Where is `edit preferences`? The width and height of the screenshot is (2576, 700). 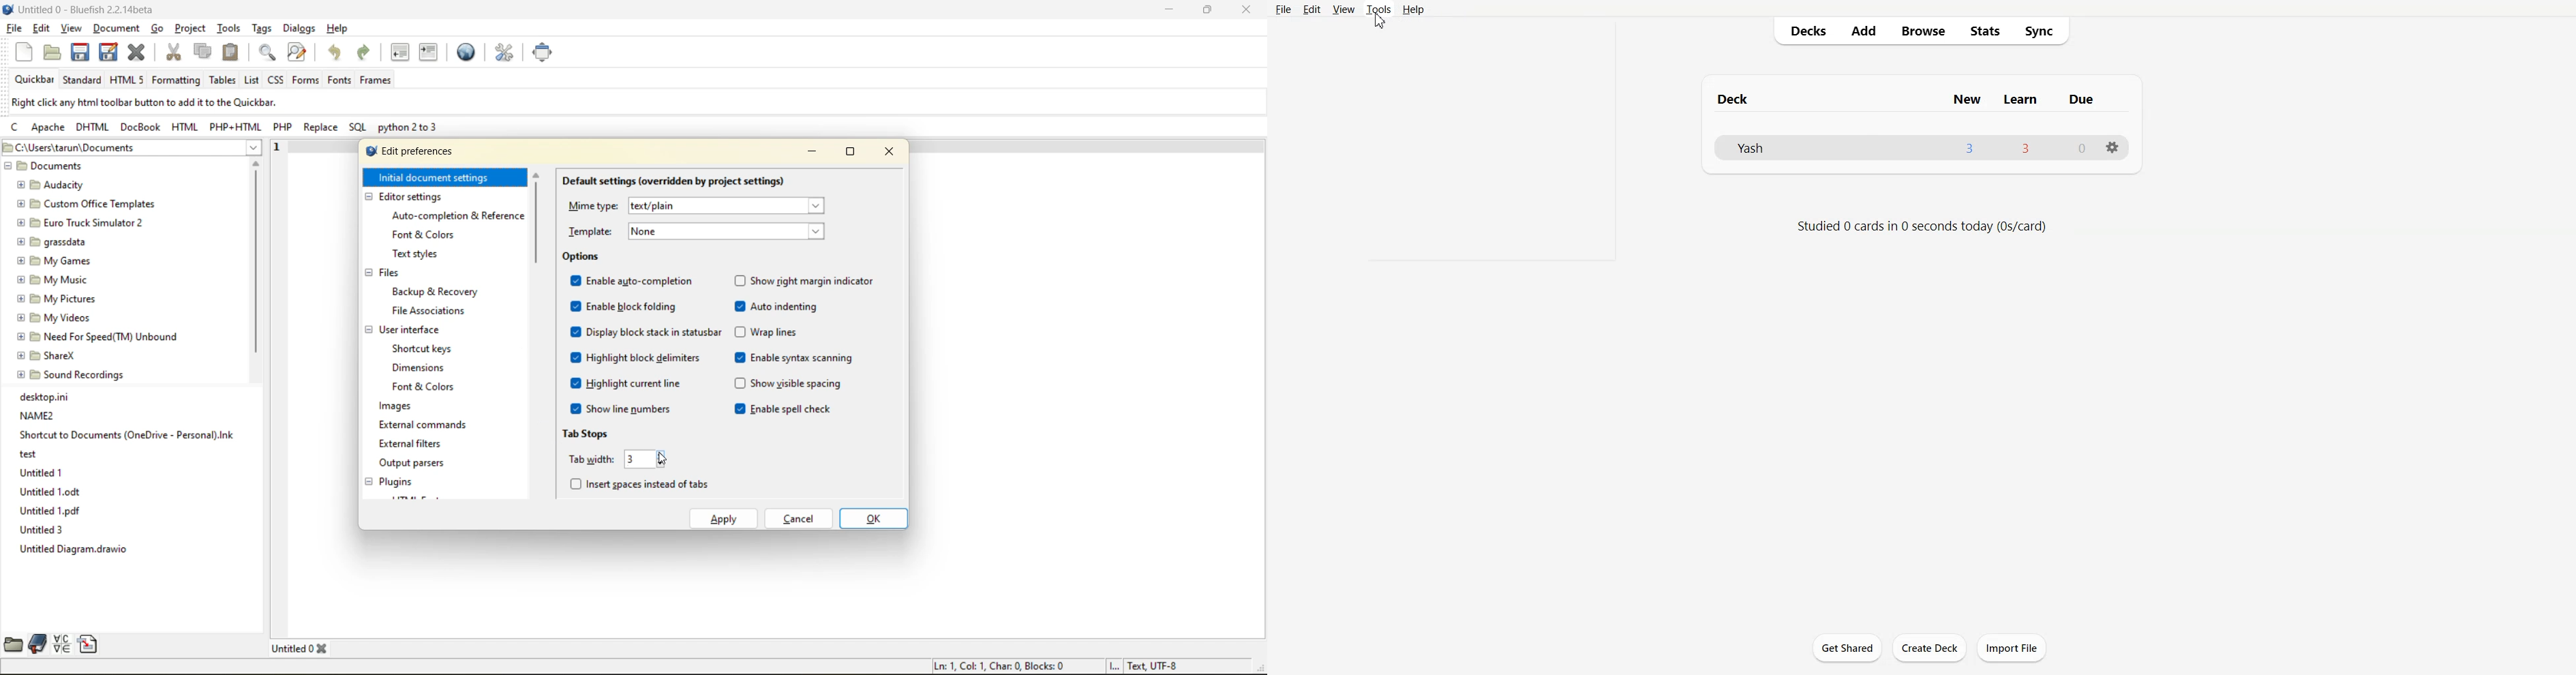
edit preferences is located at coordinates (506, 53).